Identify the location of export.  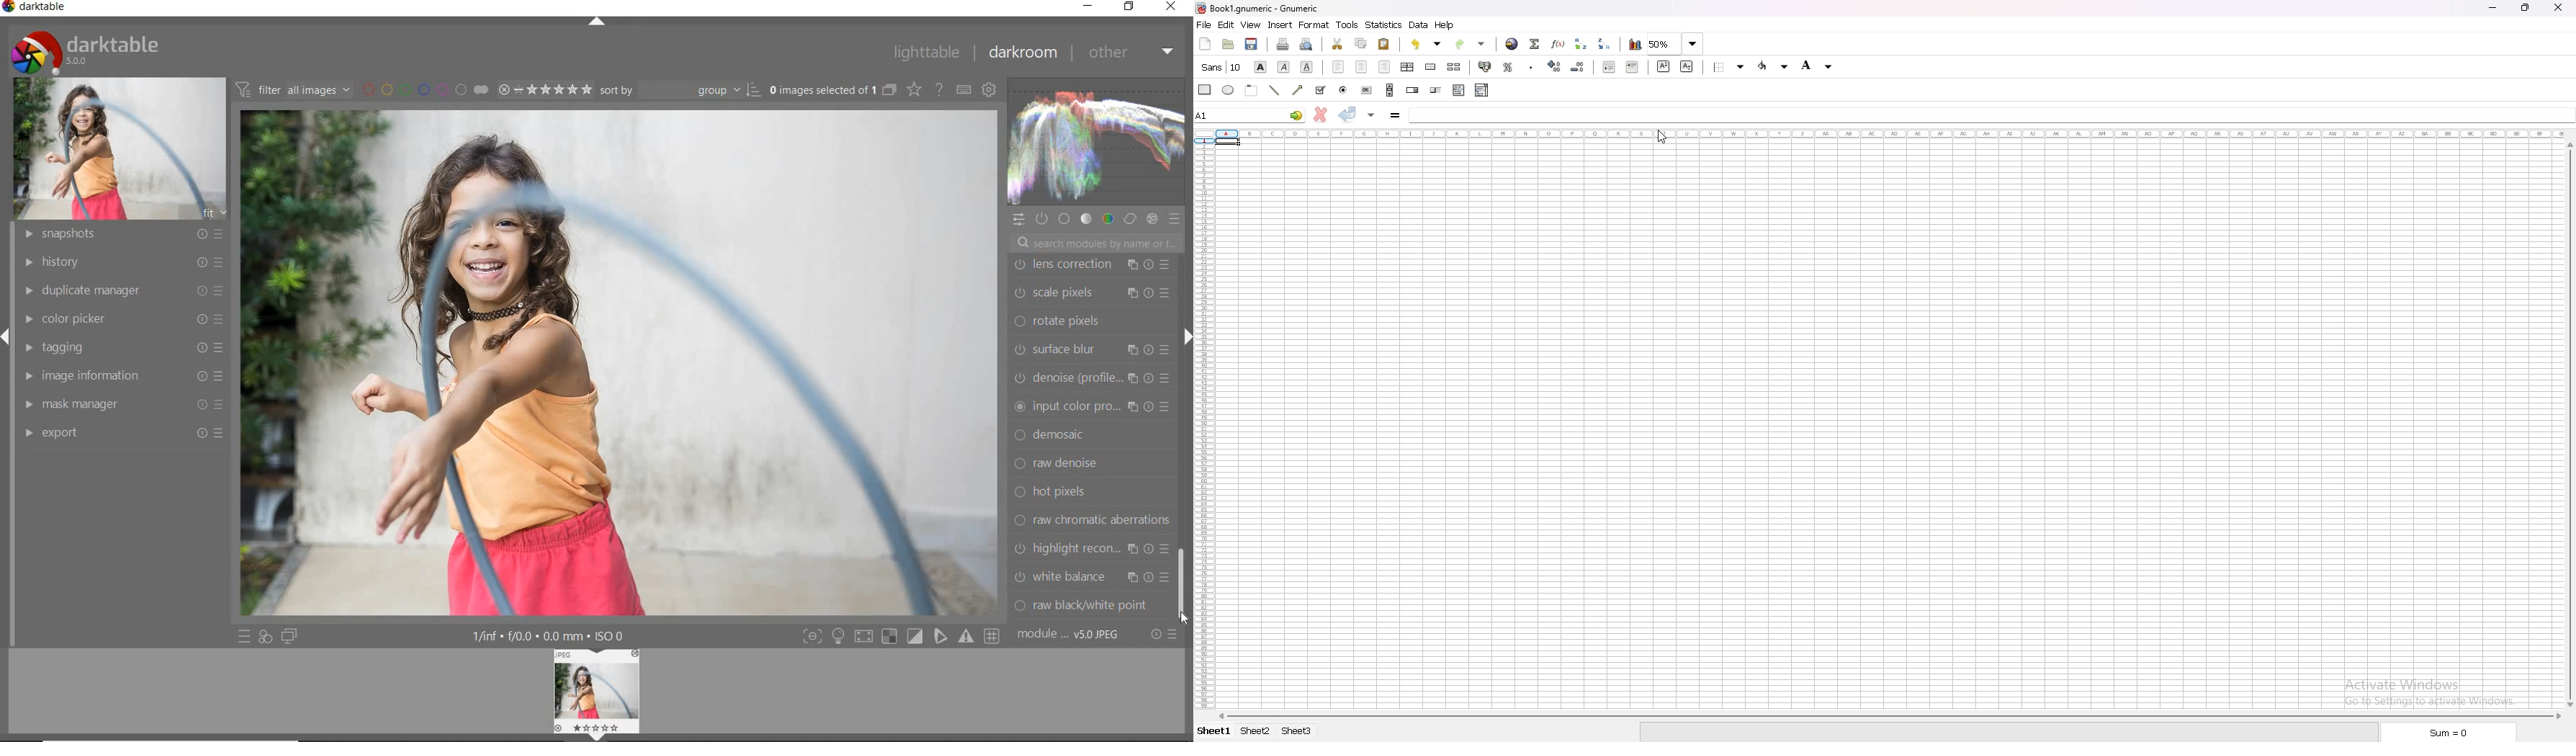
(123, 433).